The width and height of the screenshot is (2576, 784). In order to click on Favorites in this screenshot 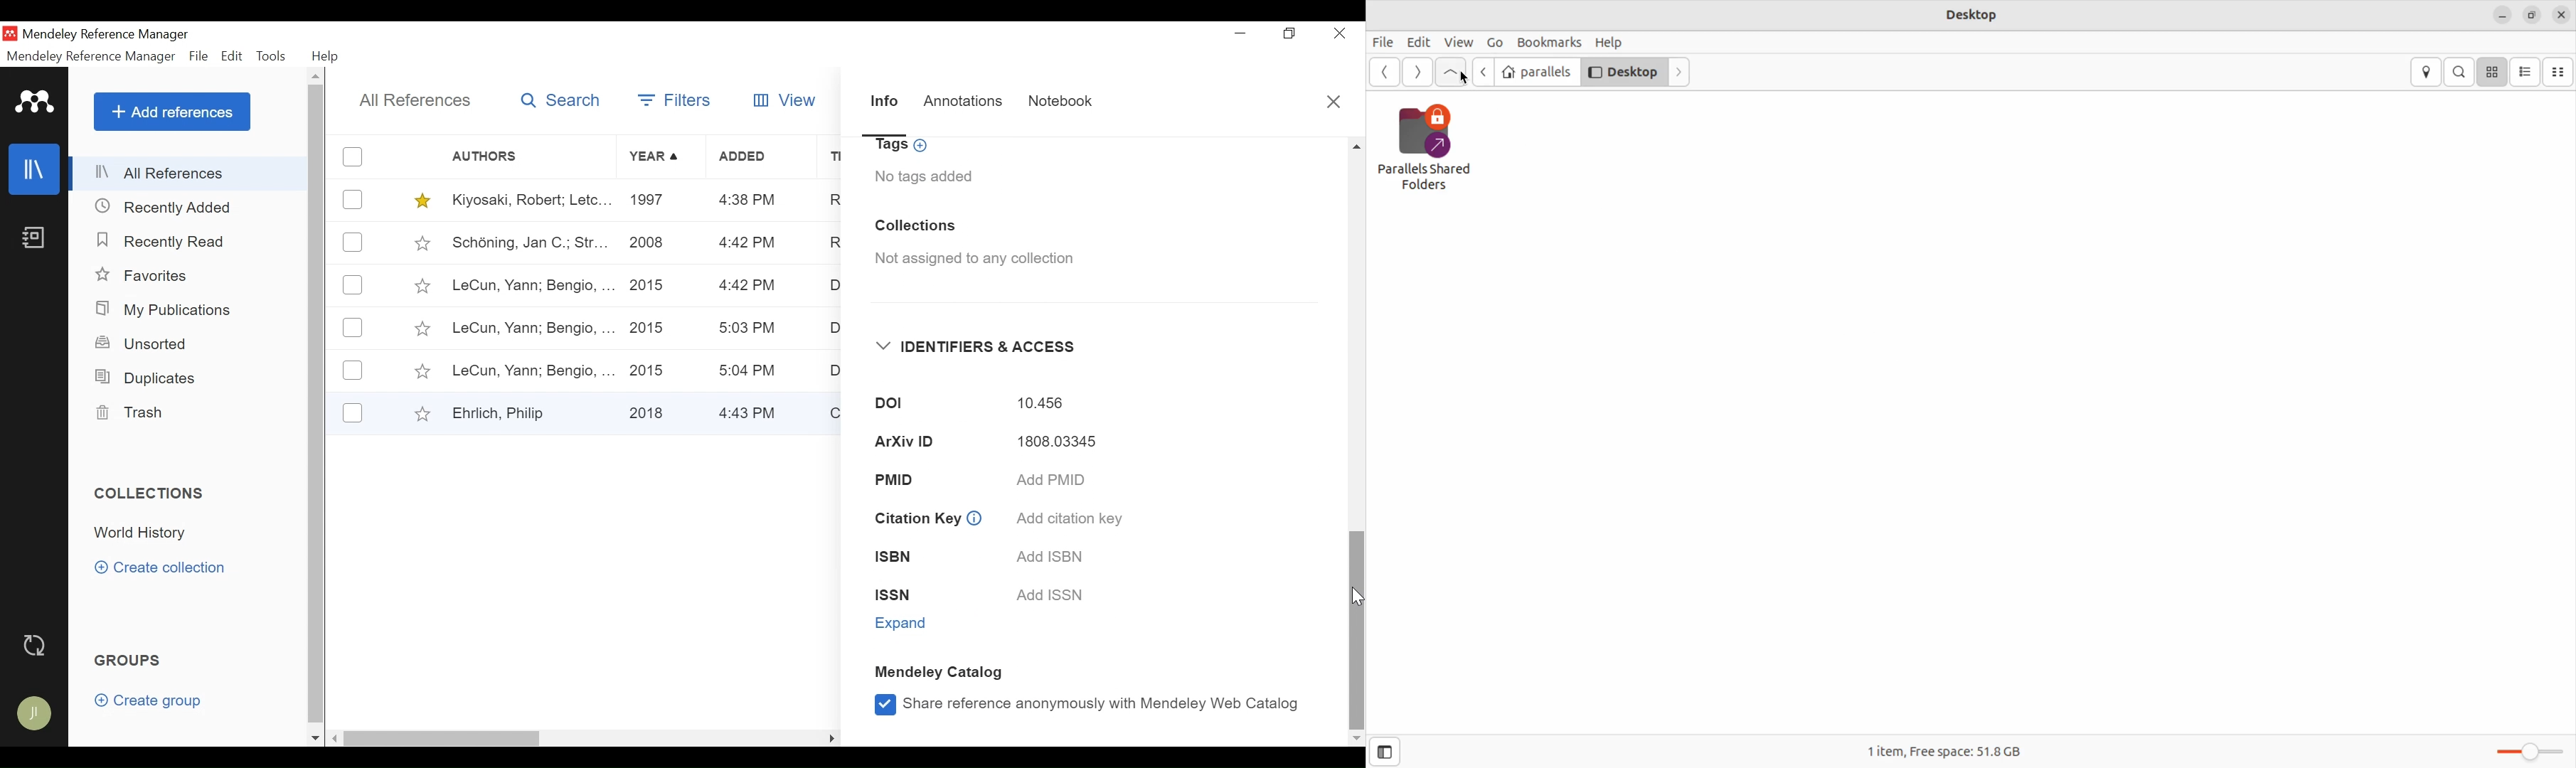, I will do `click(144, 274)`.